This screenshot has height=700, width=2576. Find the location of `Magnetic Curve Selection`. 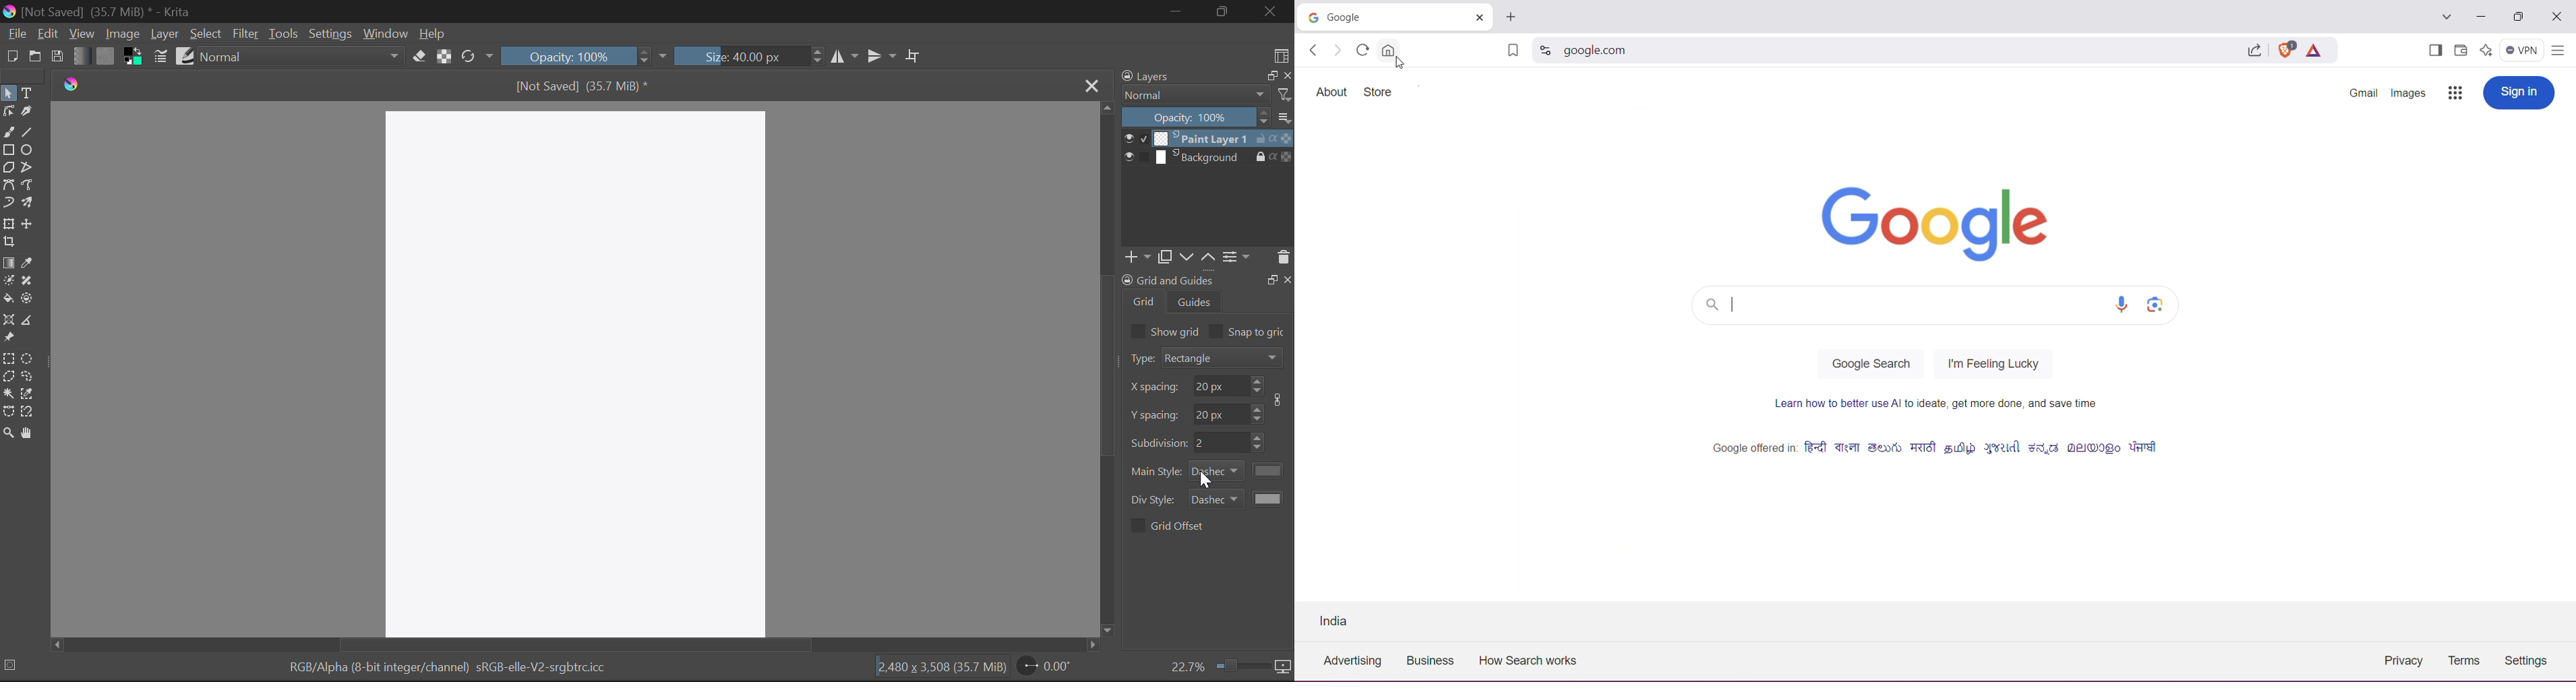

Magnetic Curve Selection is located at coordinates (29, 412).